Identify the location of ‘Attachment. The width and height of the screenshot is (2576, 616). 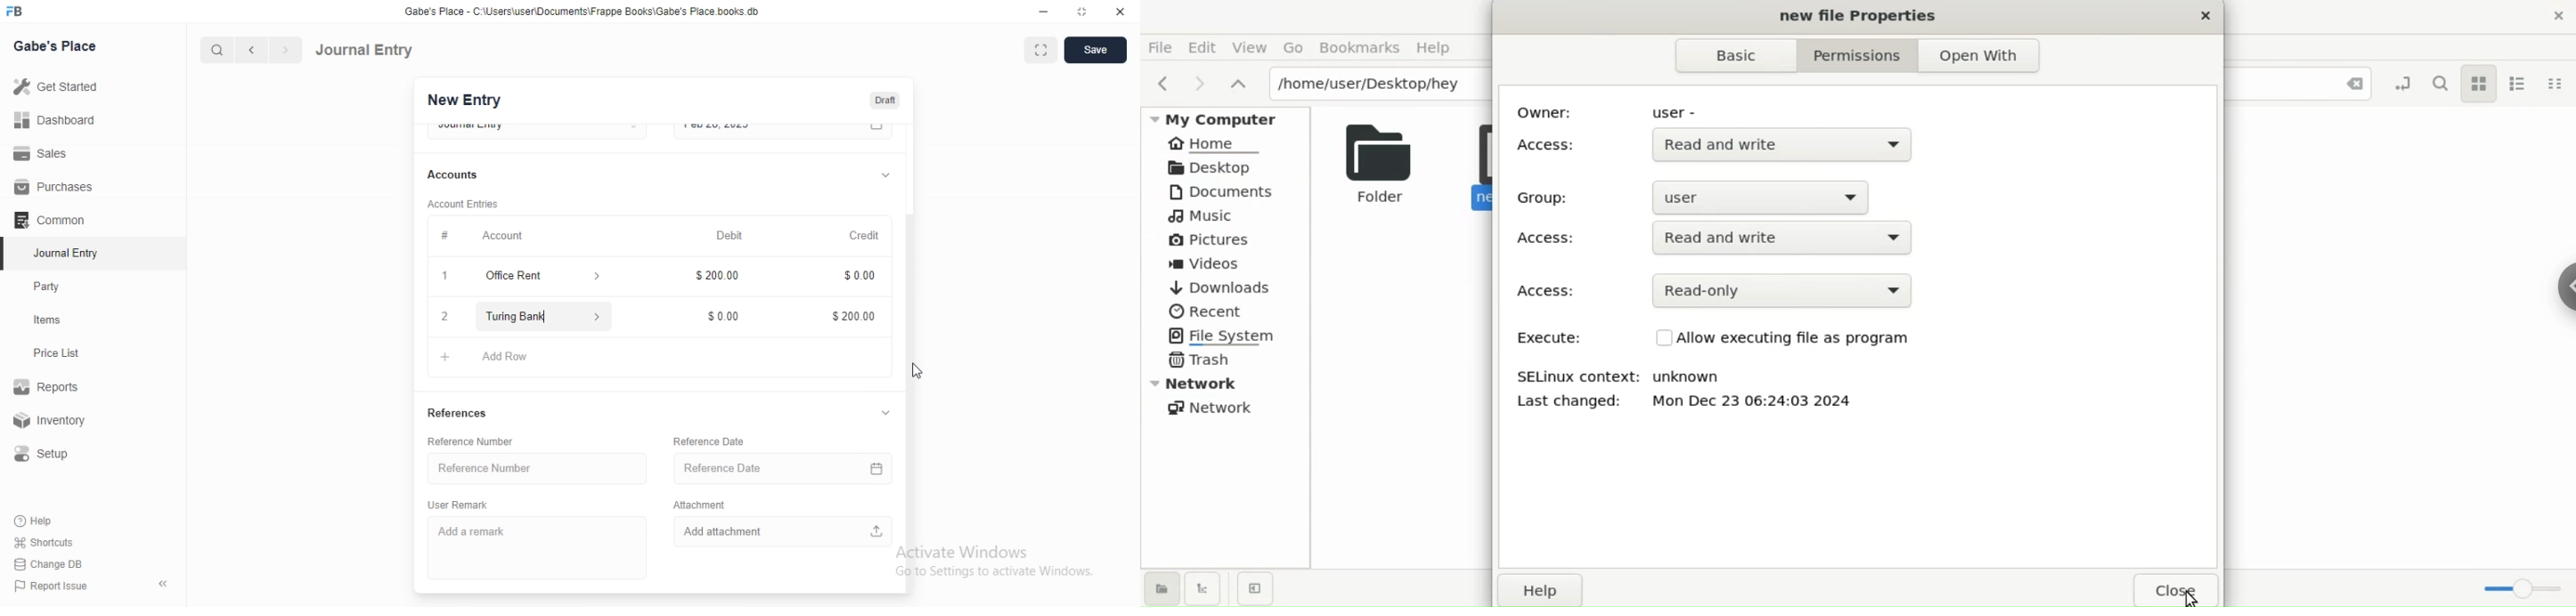
(713, 505).